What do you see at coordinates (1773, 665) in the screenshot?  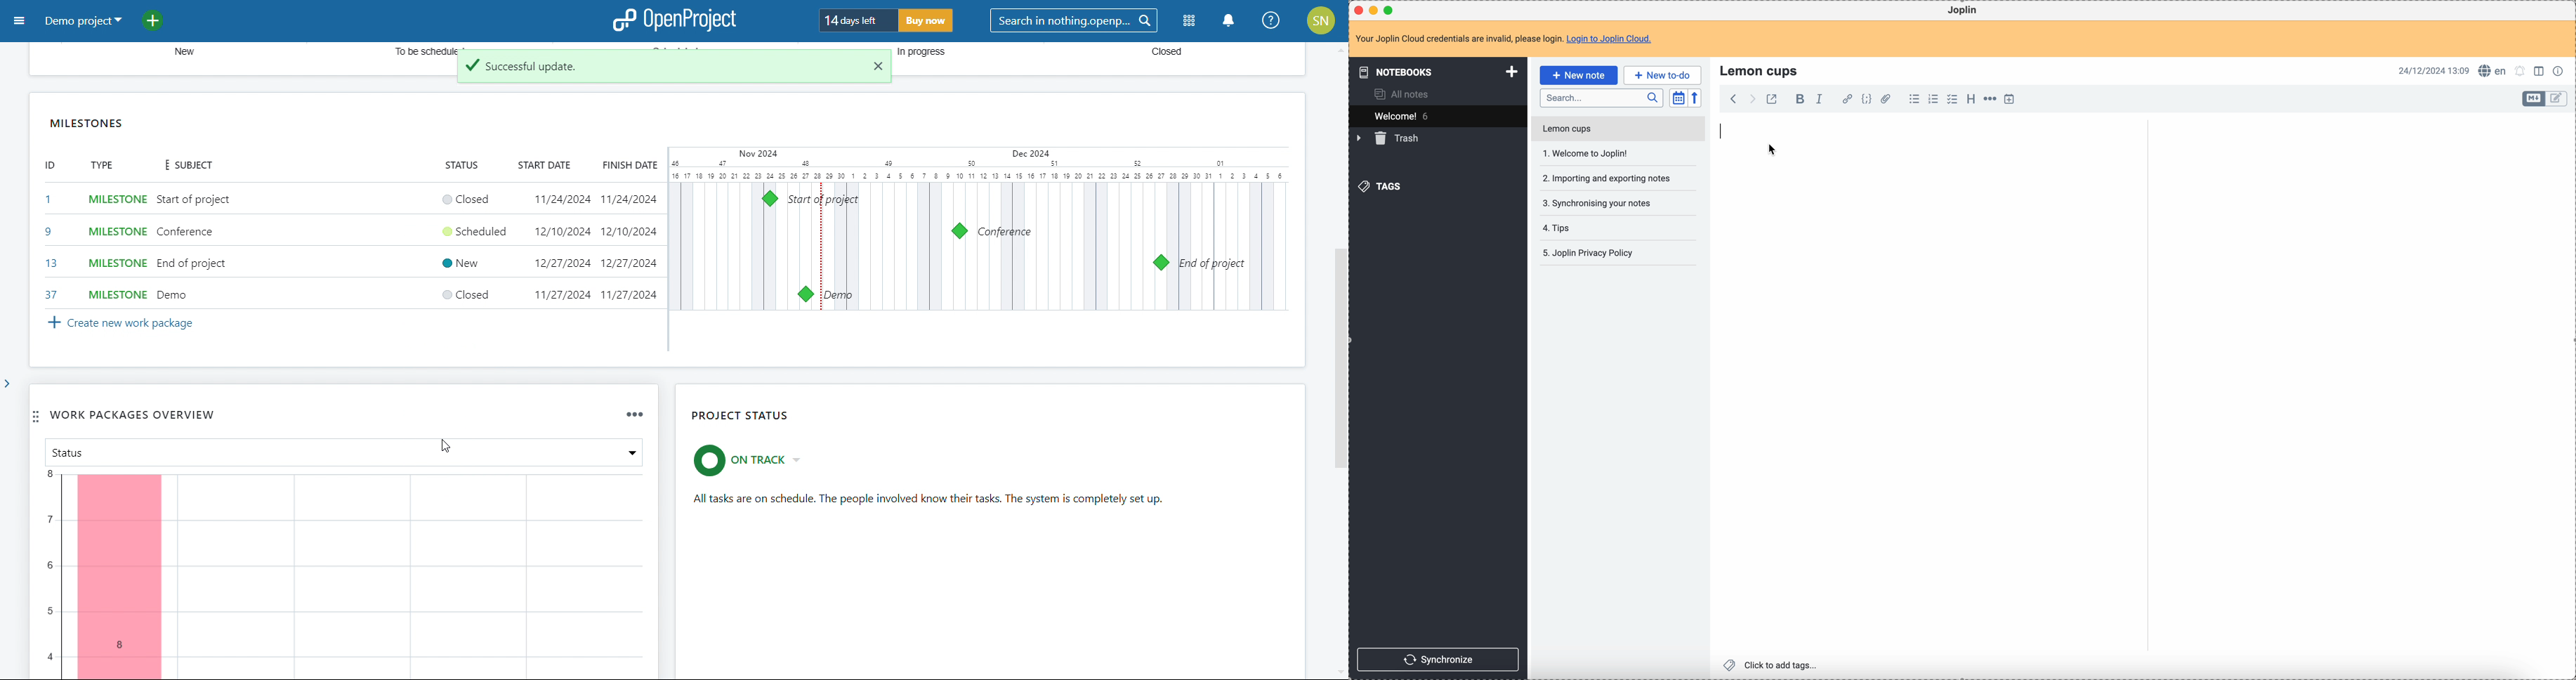 I see `click to add tags` at bounding box center [1773, 665].